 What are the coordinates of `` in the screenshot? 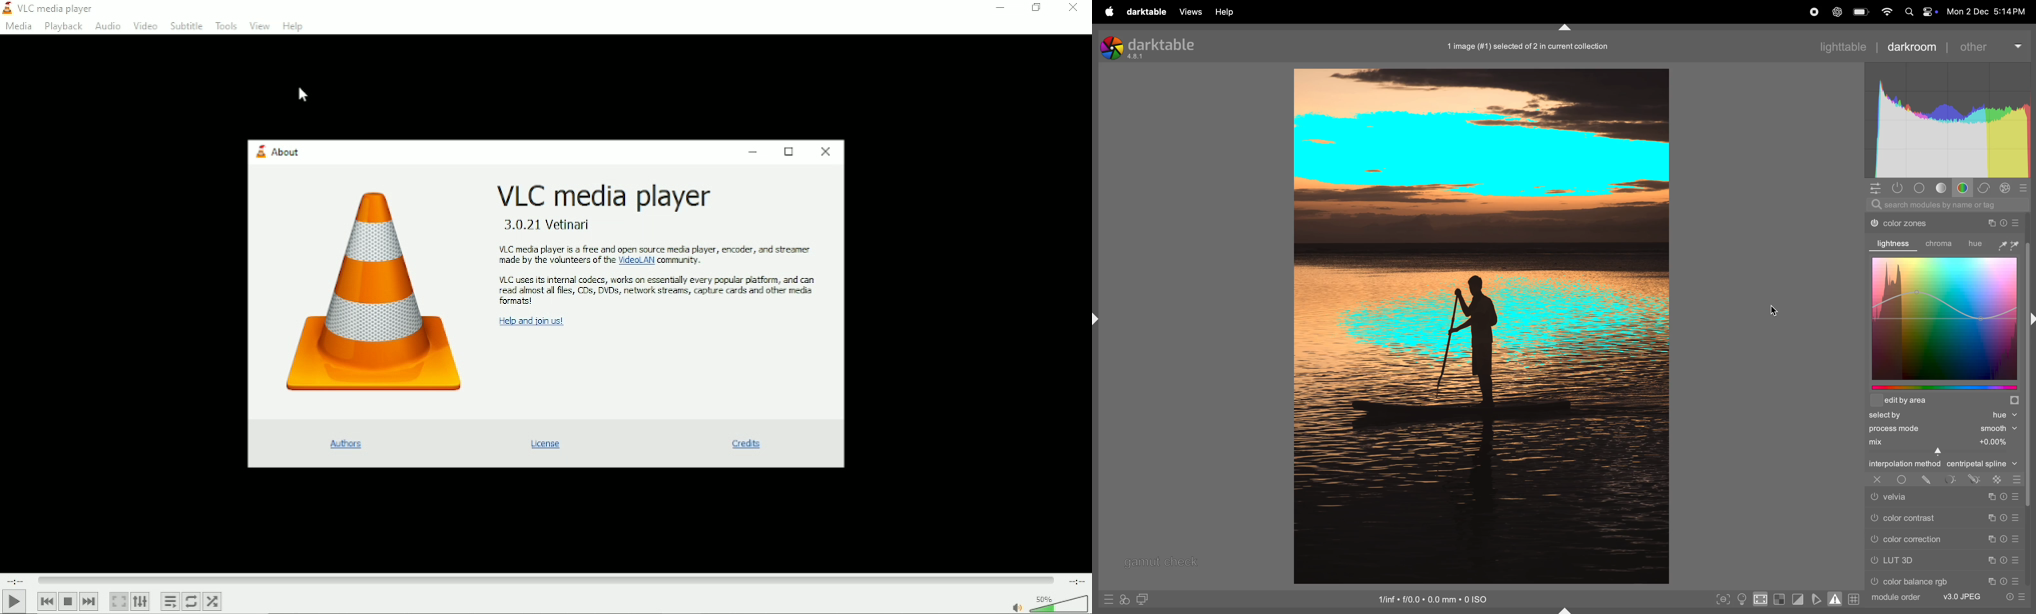 It's located at (1919, 188).